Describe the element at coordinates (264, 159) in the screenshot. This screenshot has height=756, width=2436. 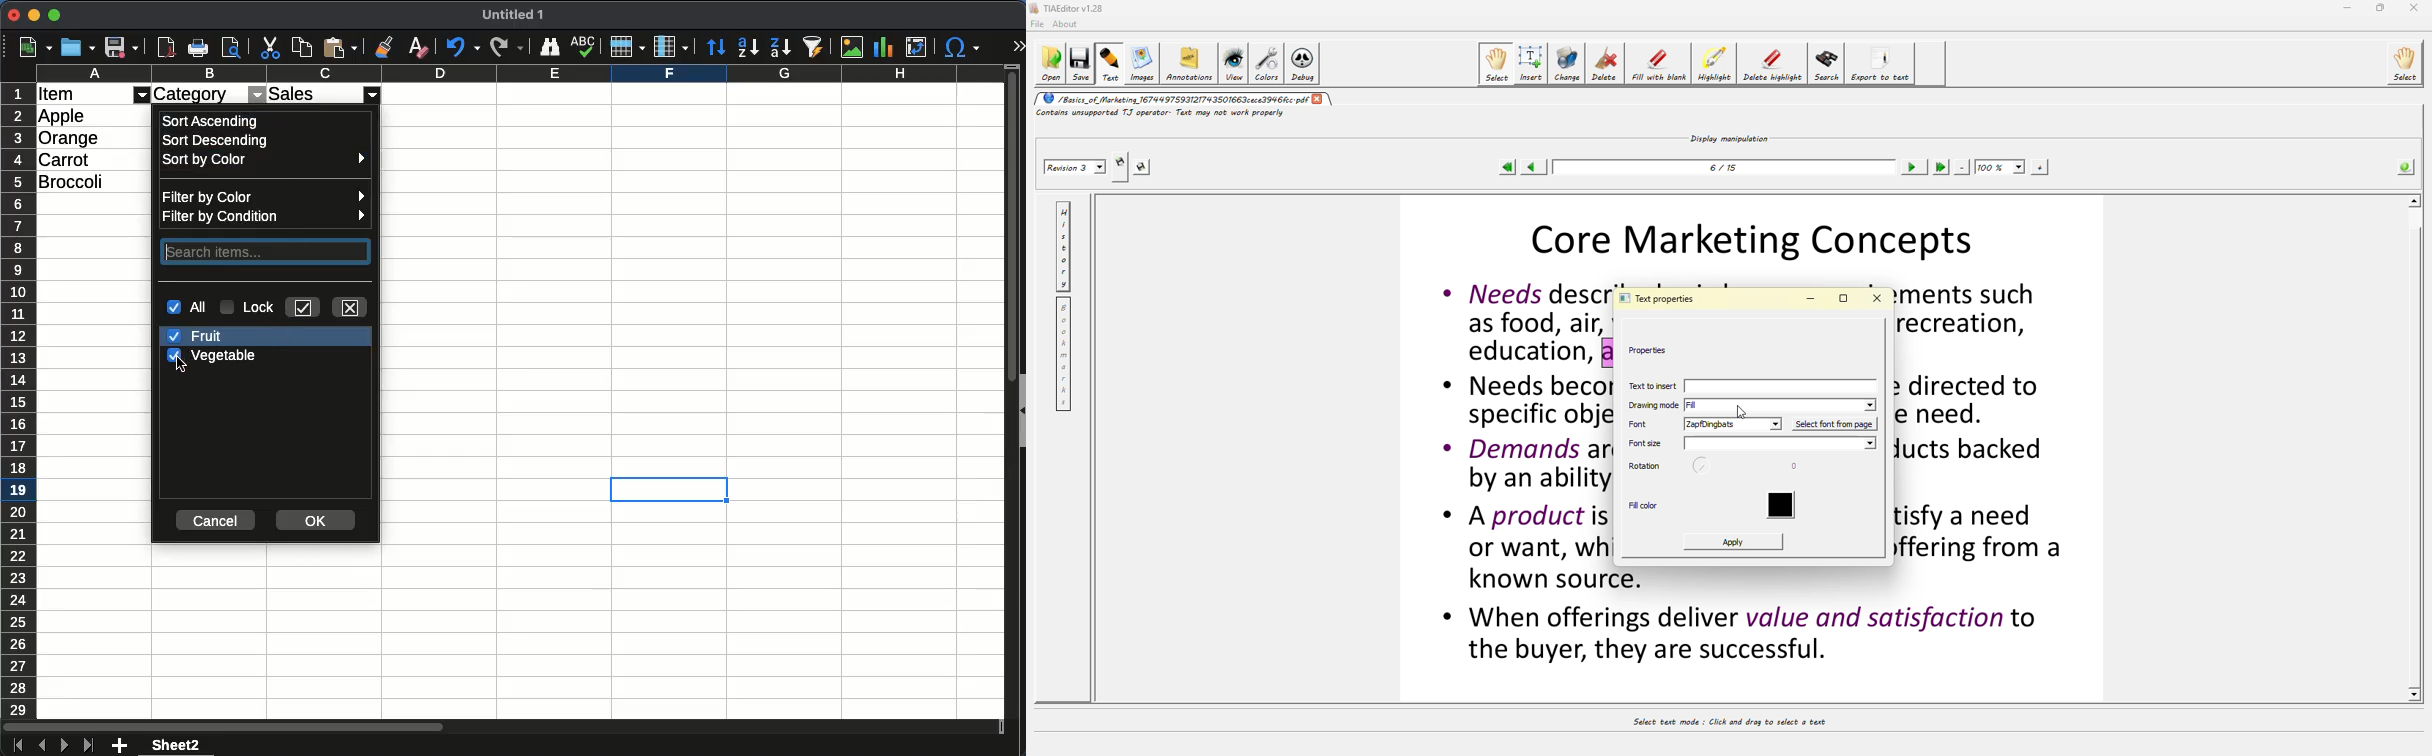
I see `sort by color` at that location.